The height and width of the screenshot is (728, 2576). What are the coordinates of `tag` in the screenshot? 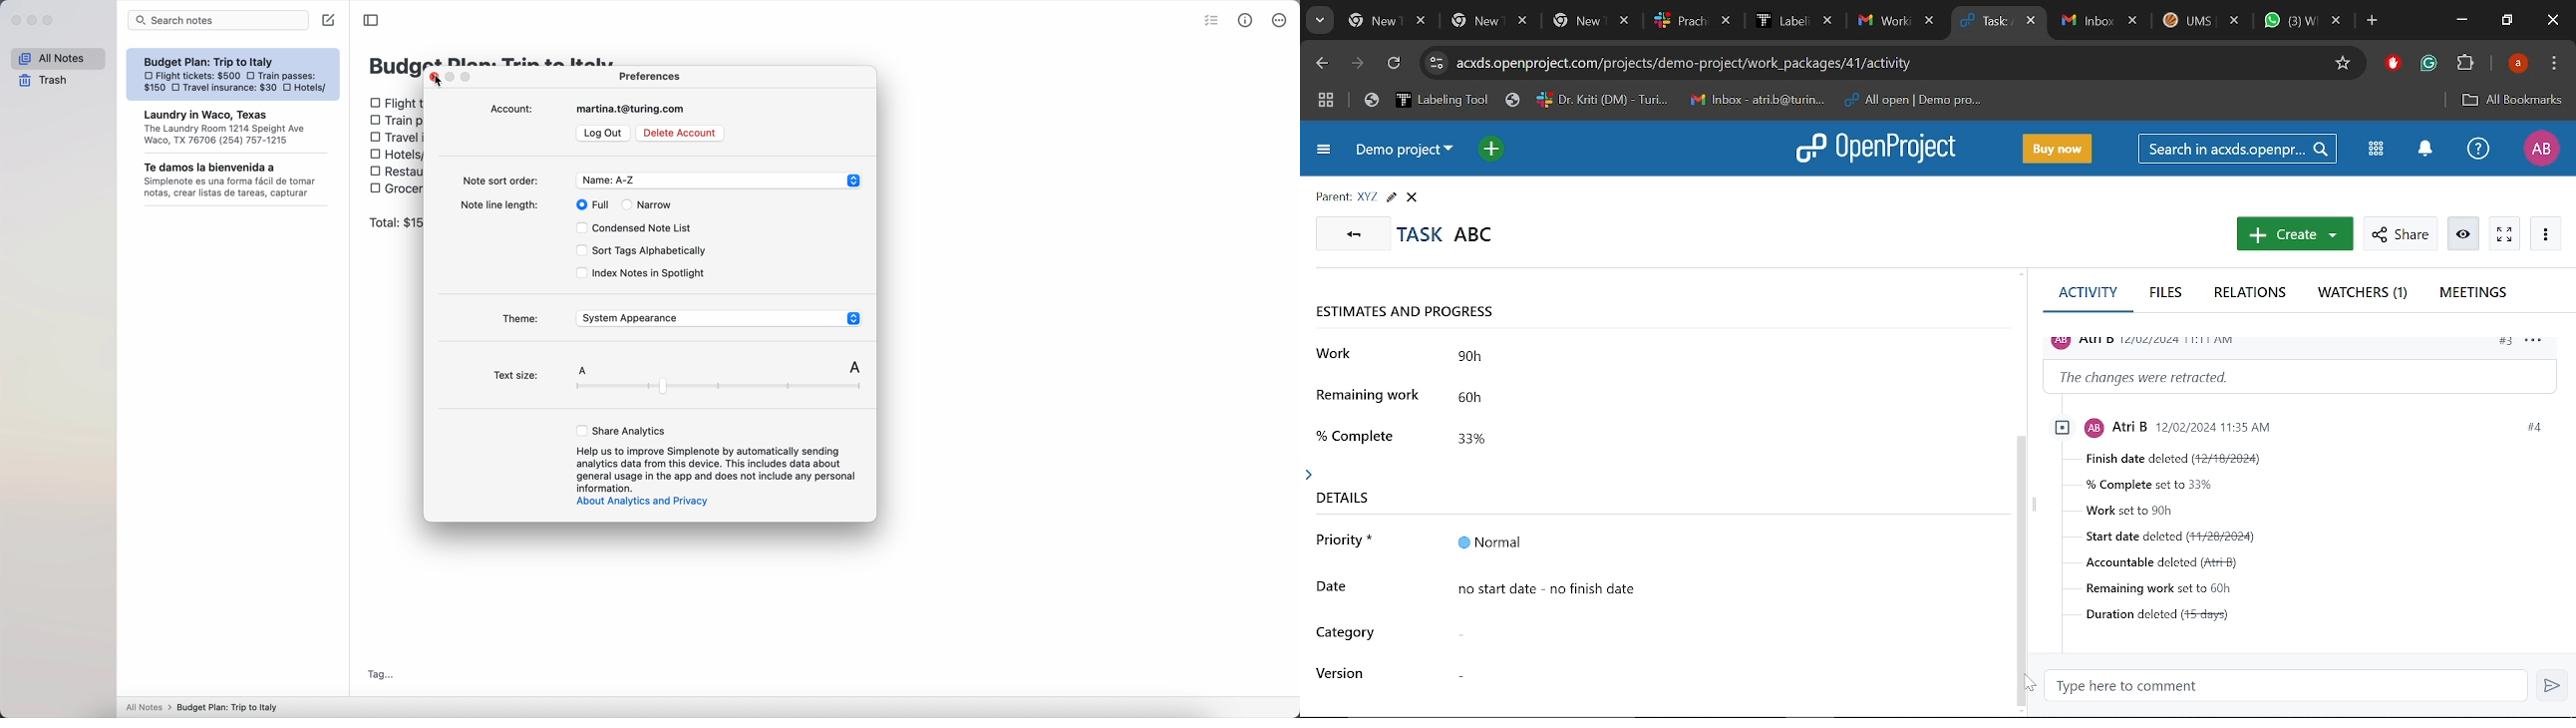 It's located at (382, 673).